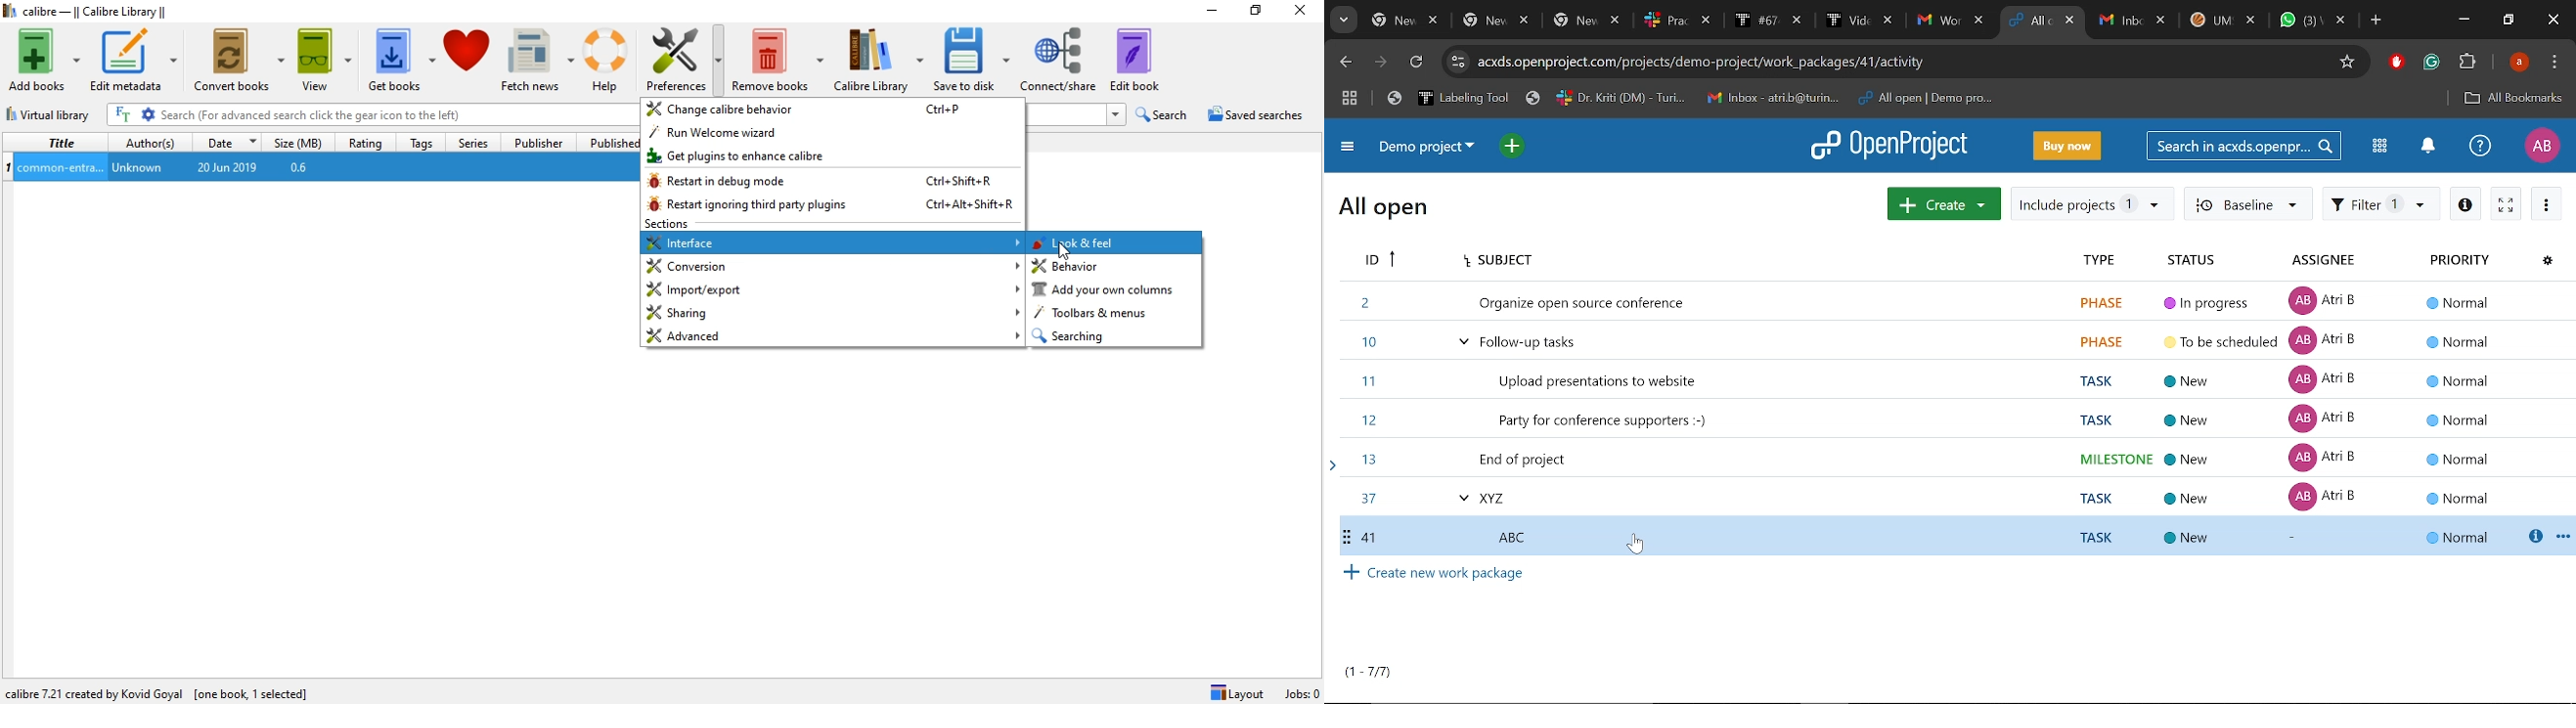 The width and height of the screenshot is (2576, 728). What do you see at coordinates (2376, 145) in the screenshot?
I see `Modules` at bounding box center [2376, 145].